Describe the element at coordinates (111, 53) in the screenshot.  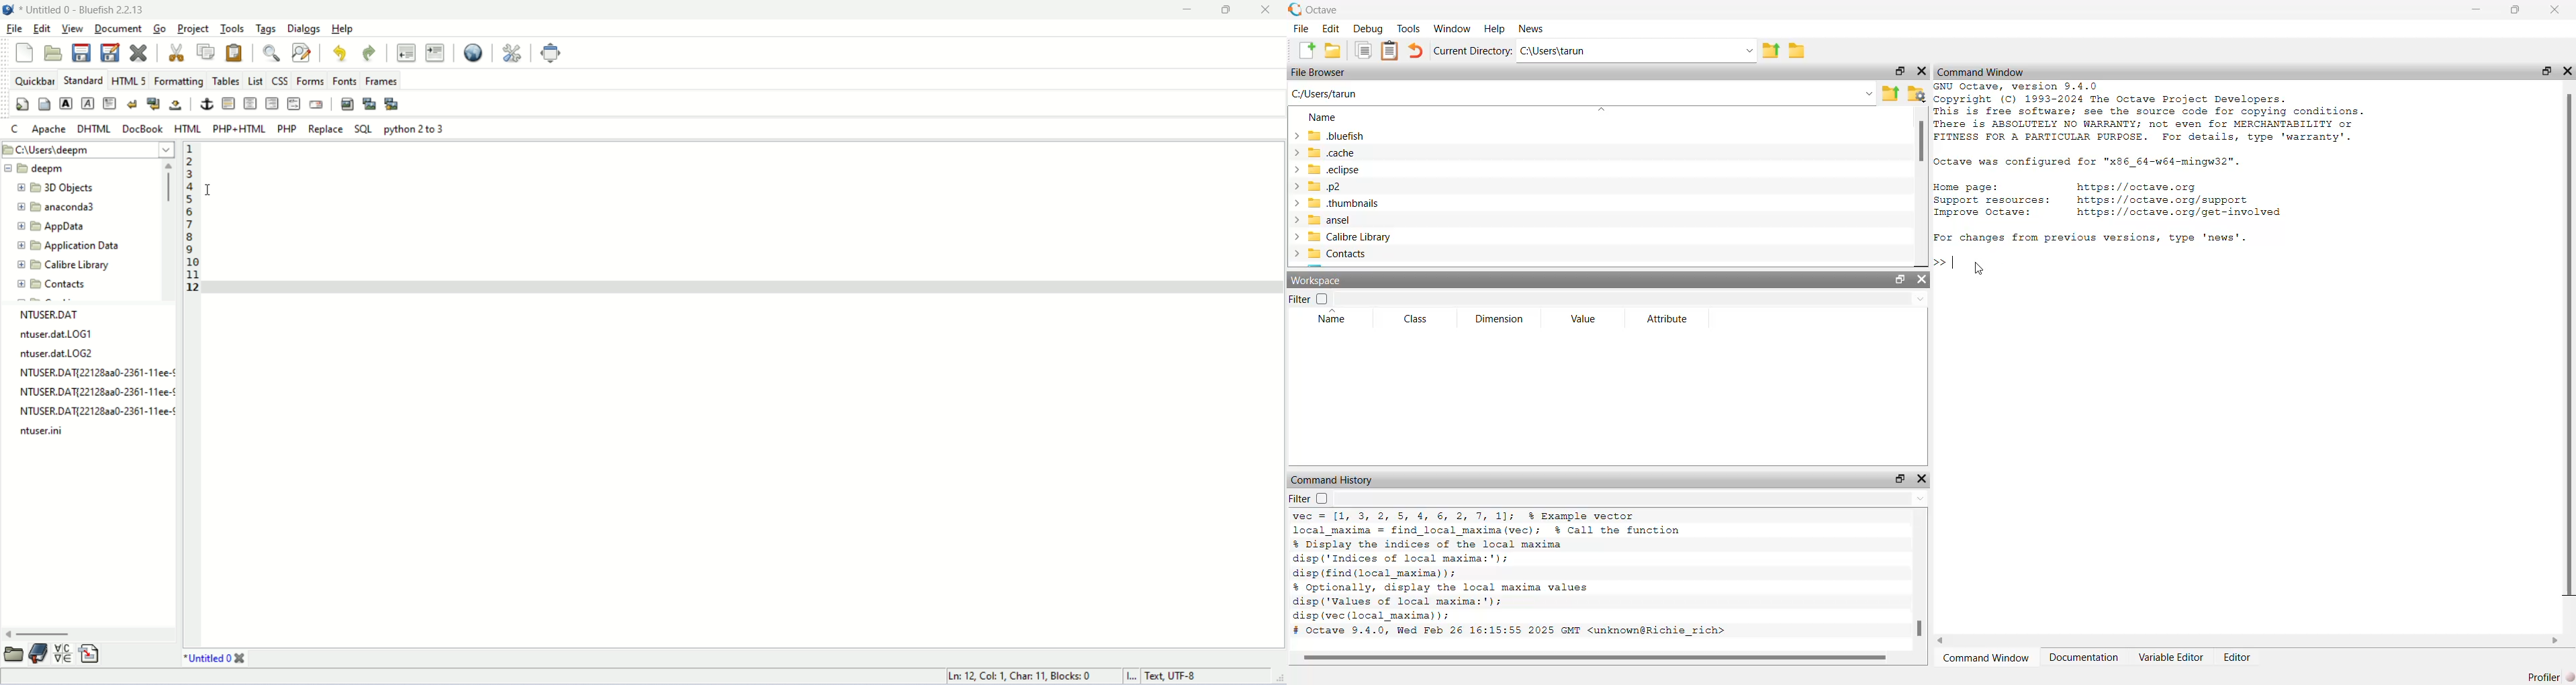
I see `save as` at that location.